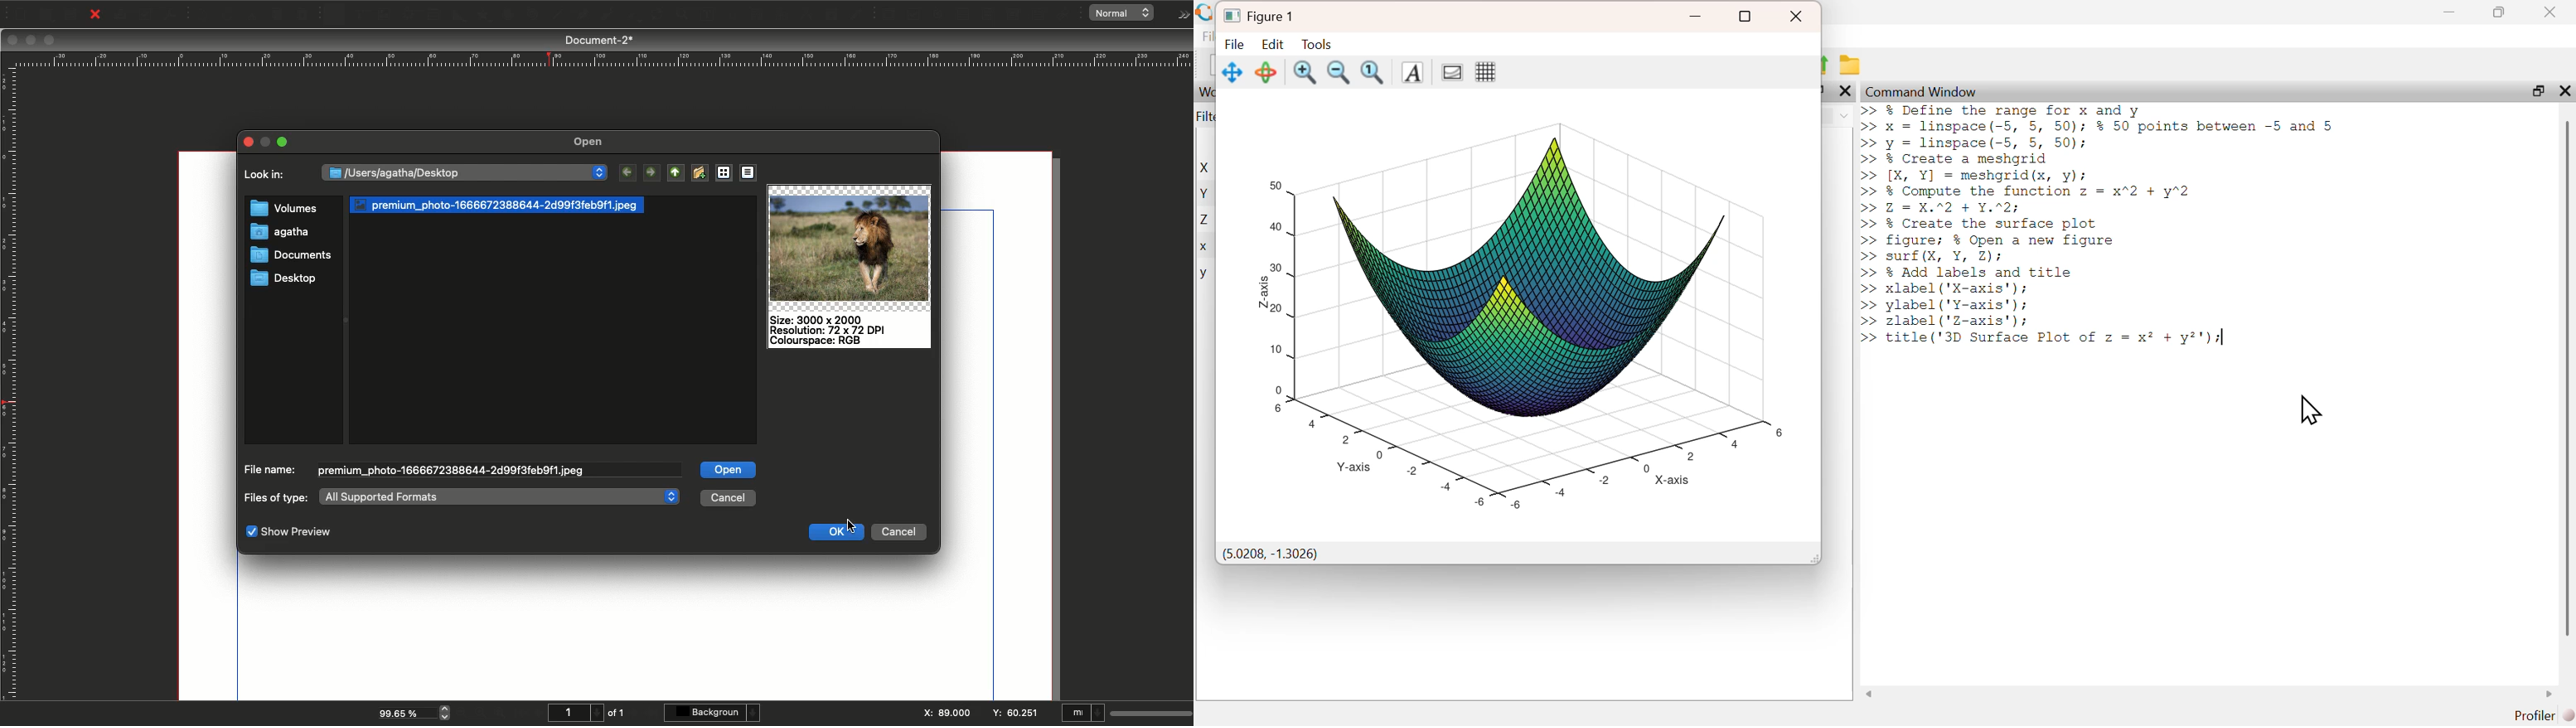 Image resolution: width=2576 pixels, height=728 pixels. Describe the element at coordinates (147, 17) in the screenshot. I see `Preflight verifier` at that location.